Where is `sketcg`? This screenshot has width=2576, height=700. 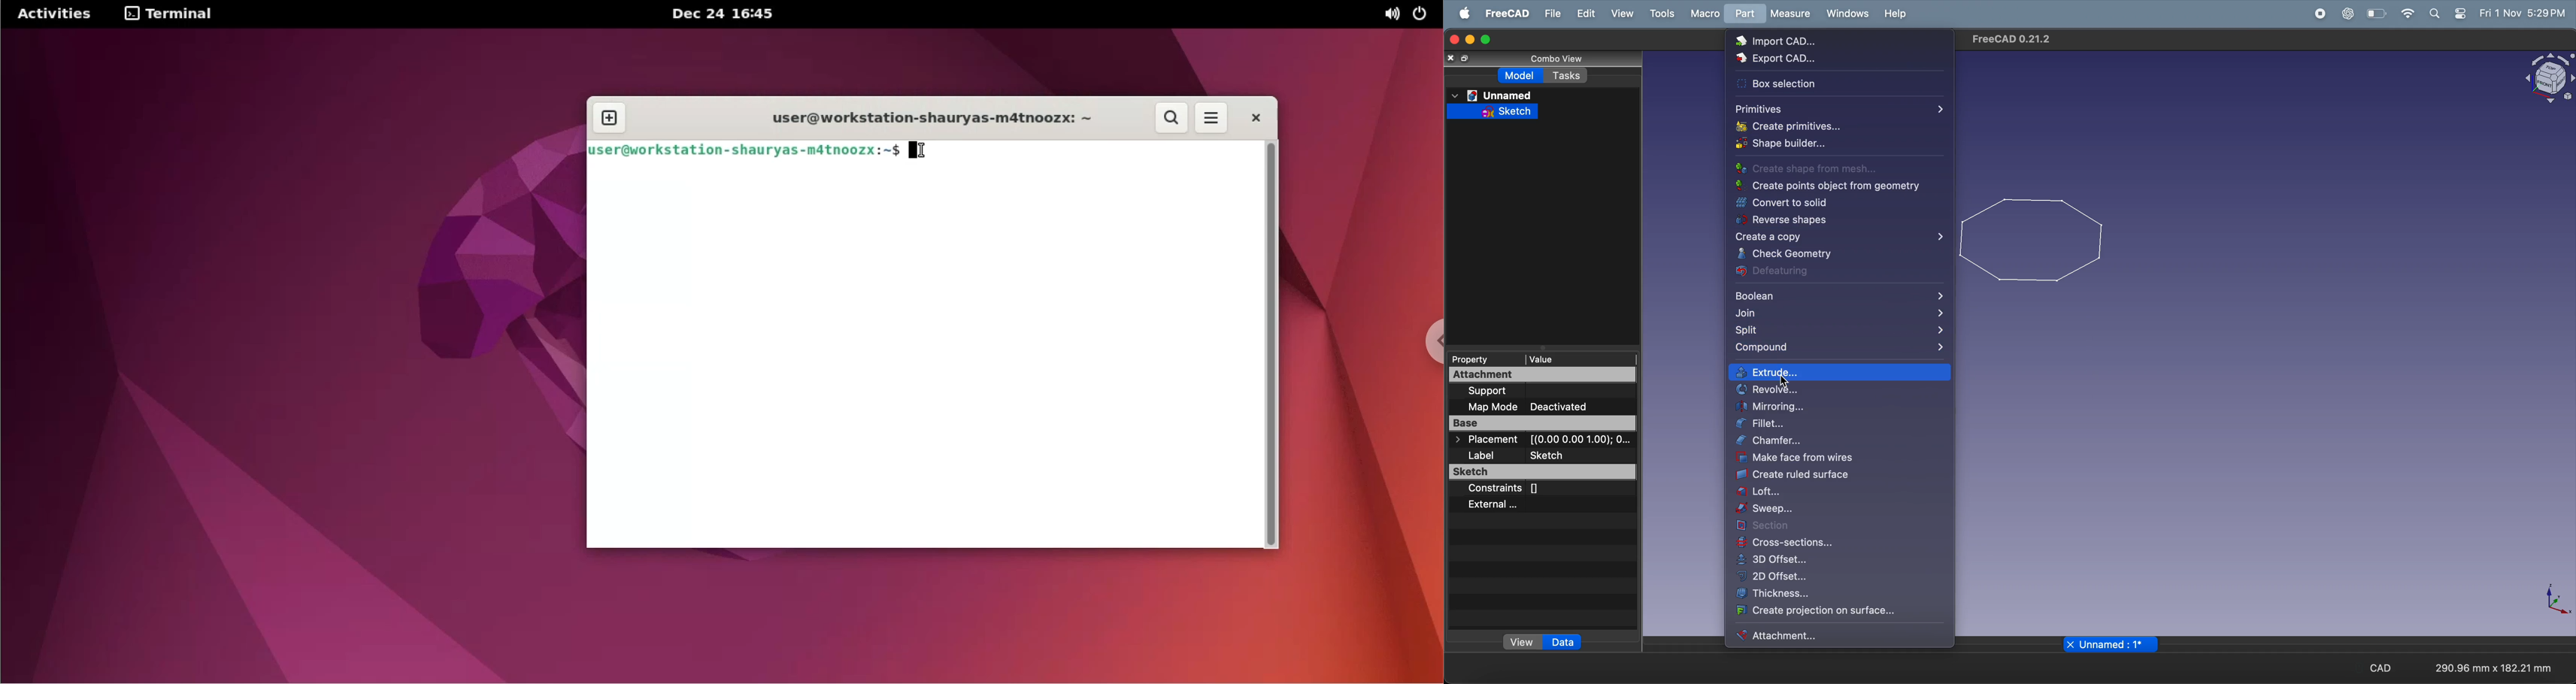 sketcg is located at coordinates (1539, 471).